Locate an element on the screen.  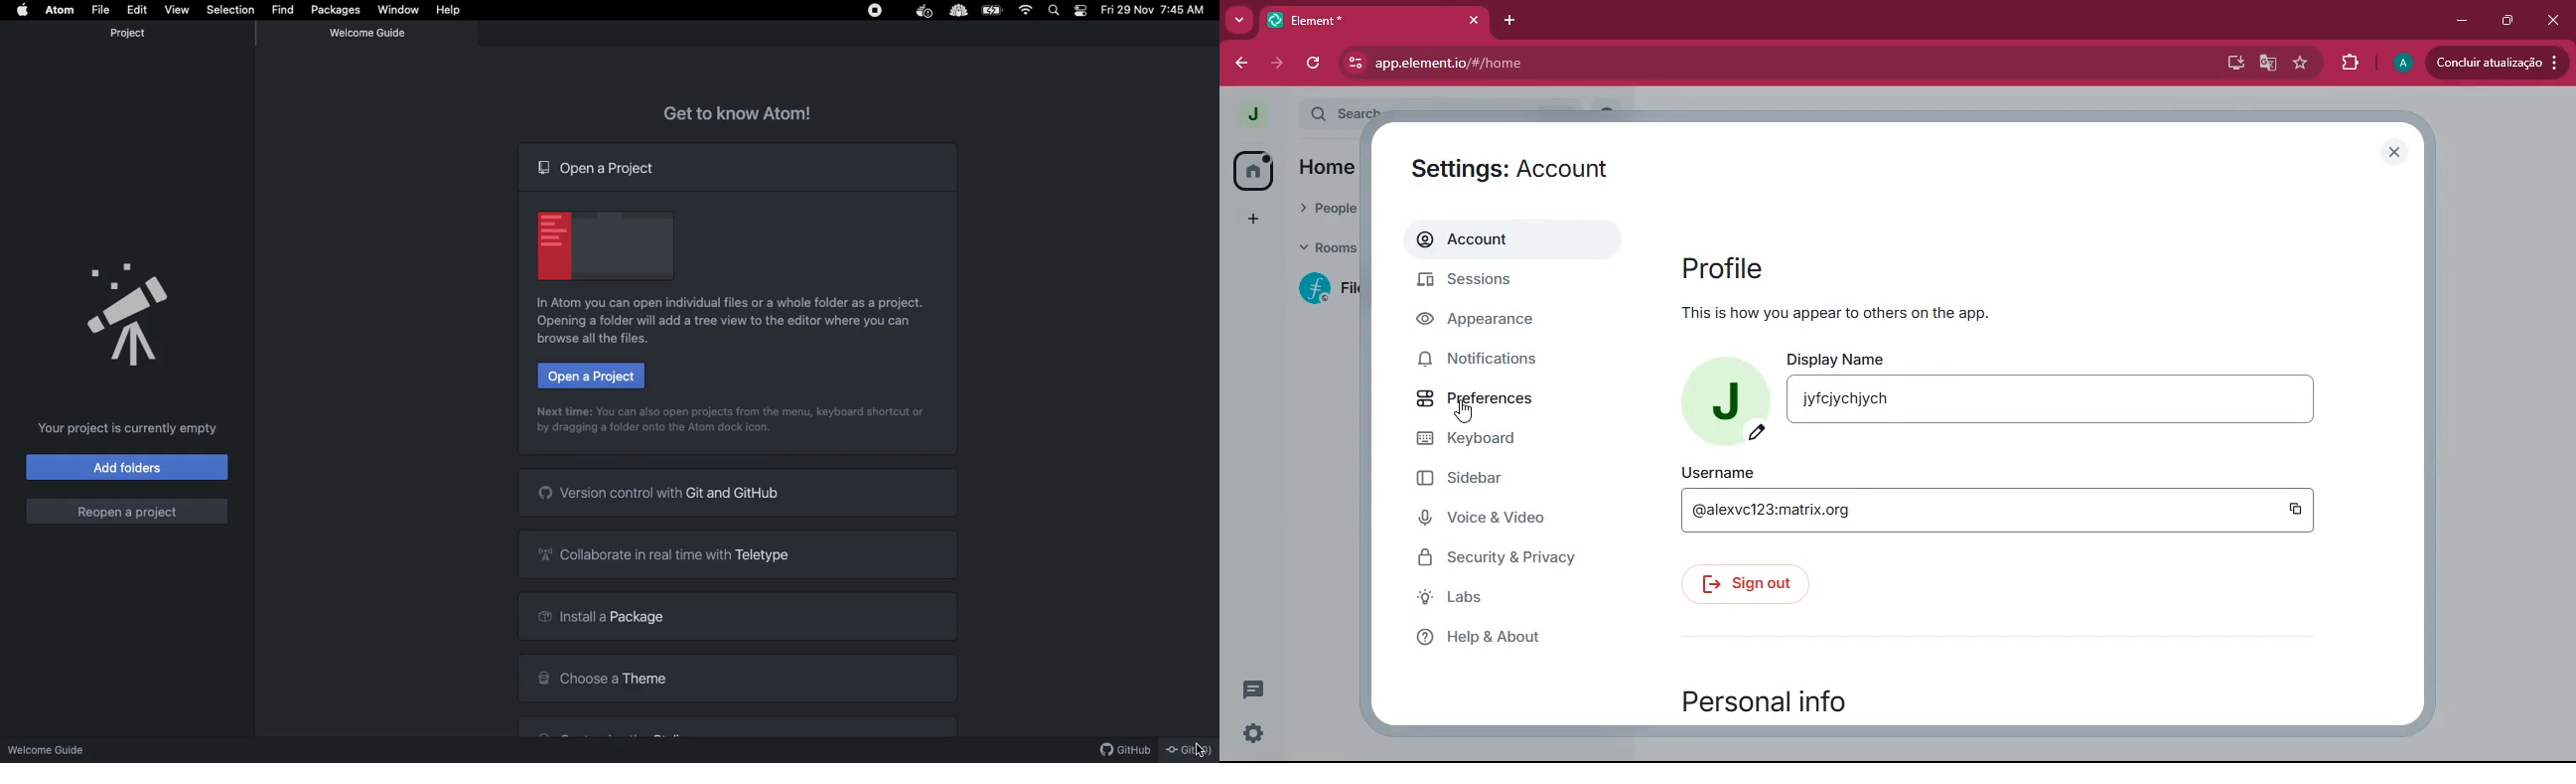
cursor is located at coordinates (1464, 413).